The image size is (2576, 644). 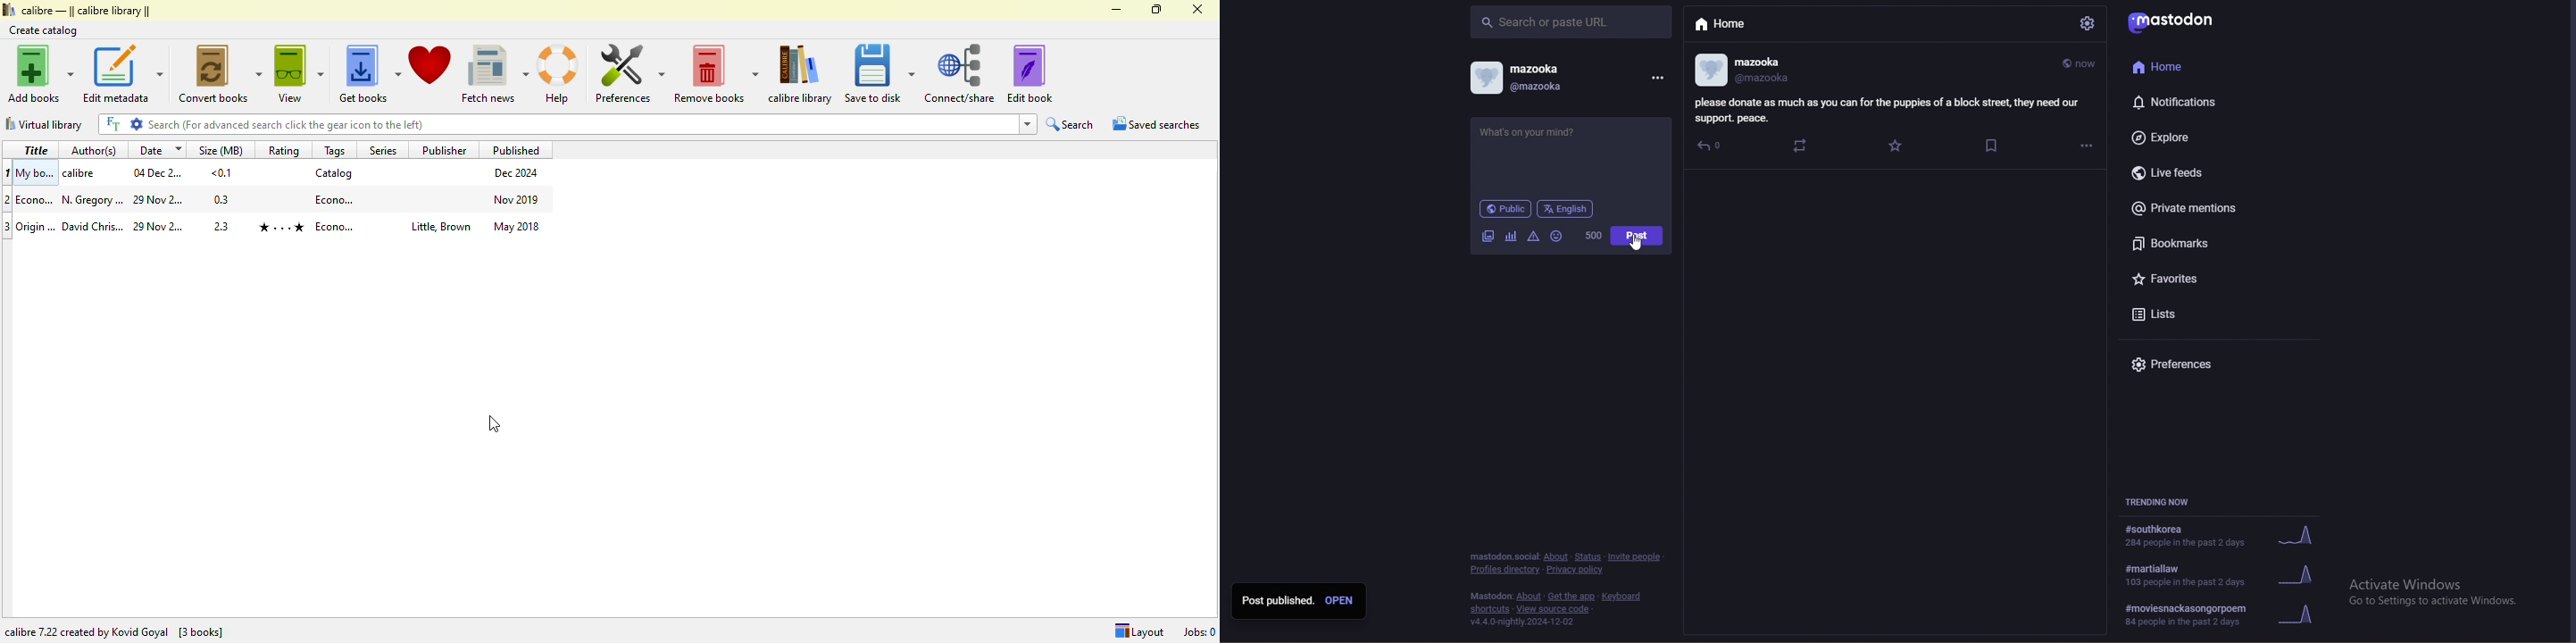 What do you see at coordinates (1485, 237) in the screenshot?
I see `image` at bounding box center [1485, 237].